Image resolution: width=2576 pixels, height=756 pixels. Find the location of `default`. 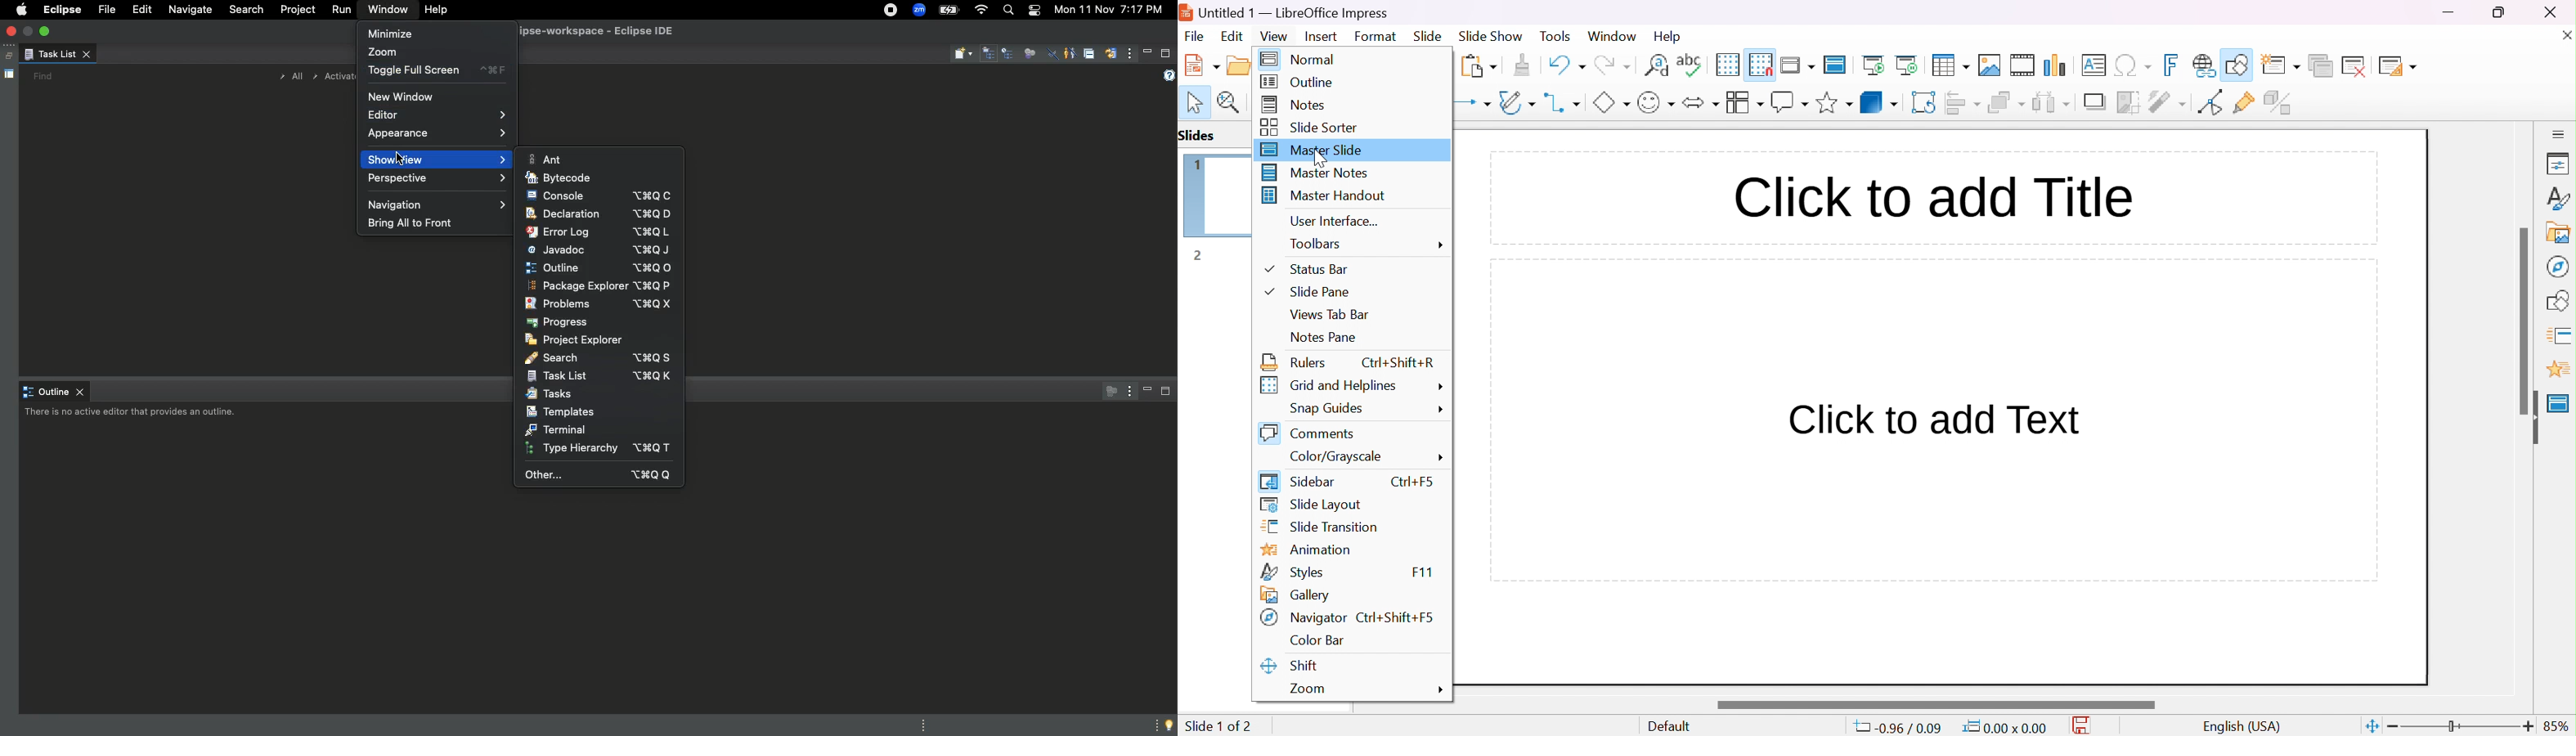

default is located at coordinates (1673, 727).